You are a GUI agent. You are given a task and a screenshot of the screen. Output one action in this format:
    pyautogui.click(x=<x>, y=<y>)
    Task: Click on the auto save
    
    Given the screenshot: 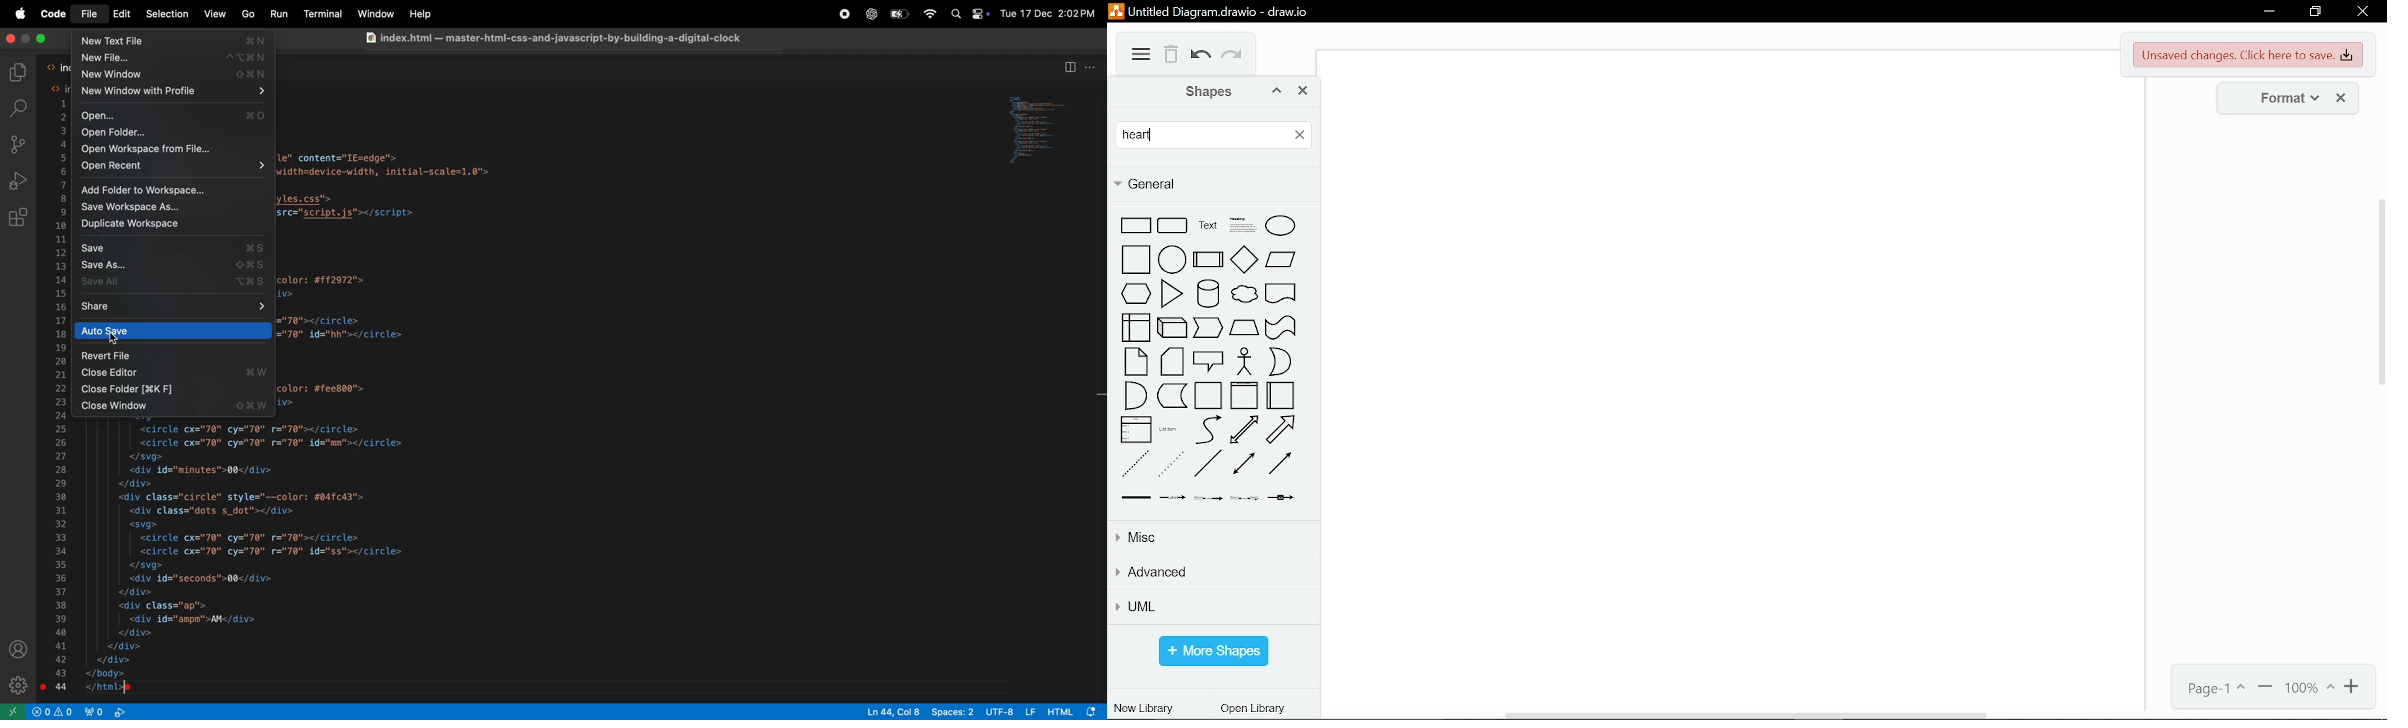 What is the action you would take?
    pyautogui.click(x=172, y=331)
    